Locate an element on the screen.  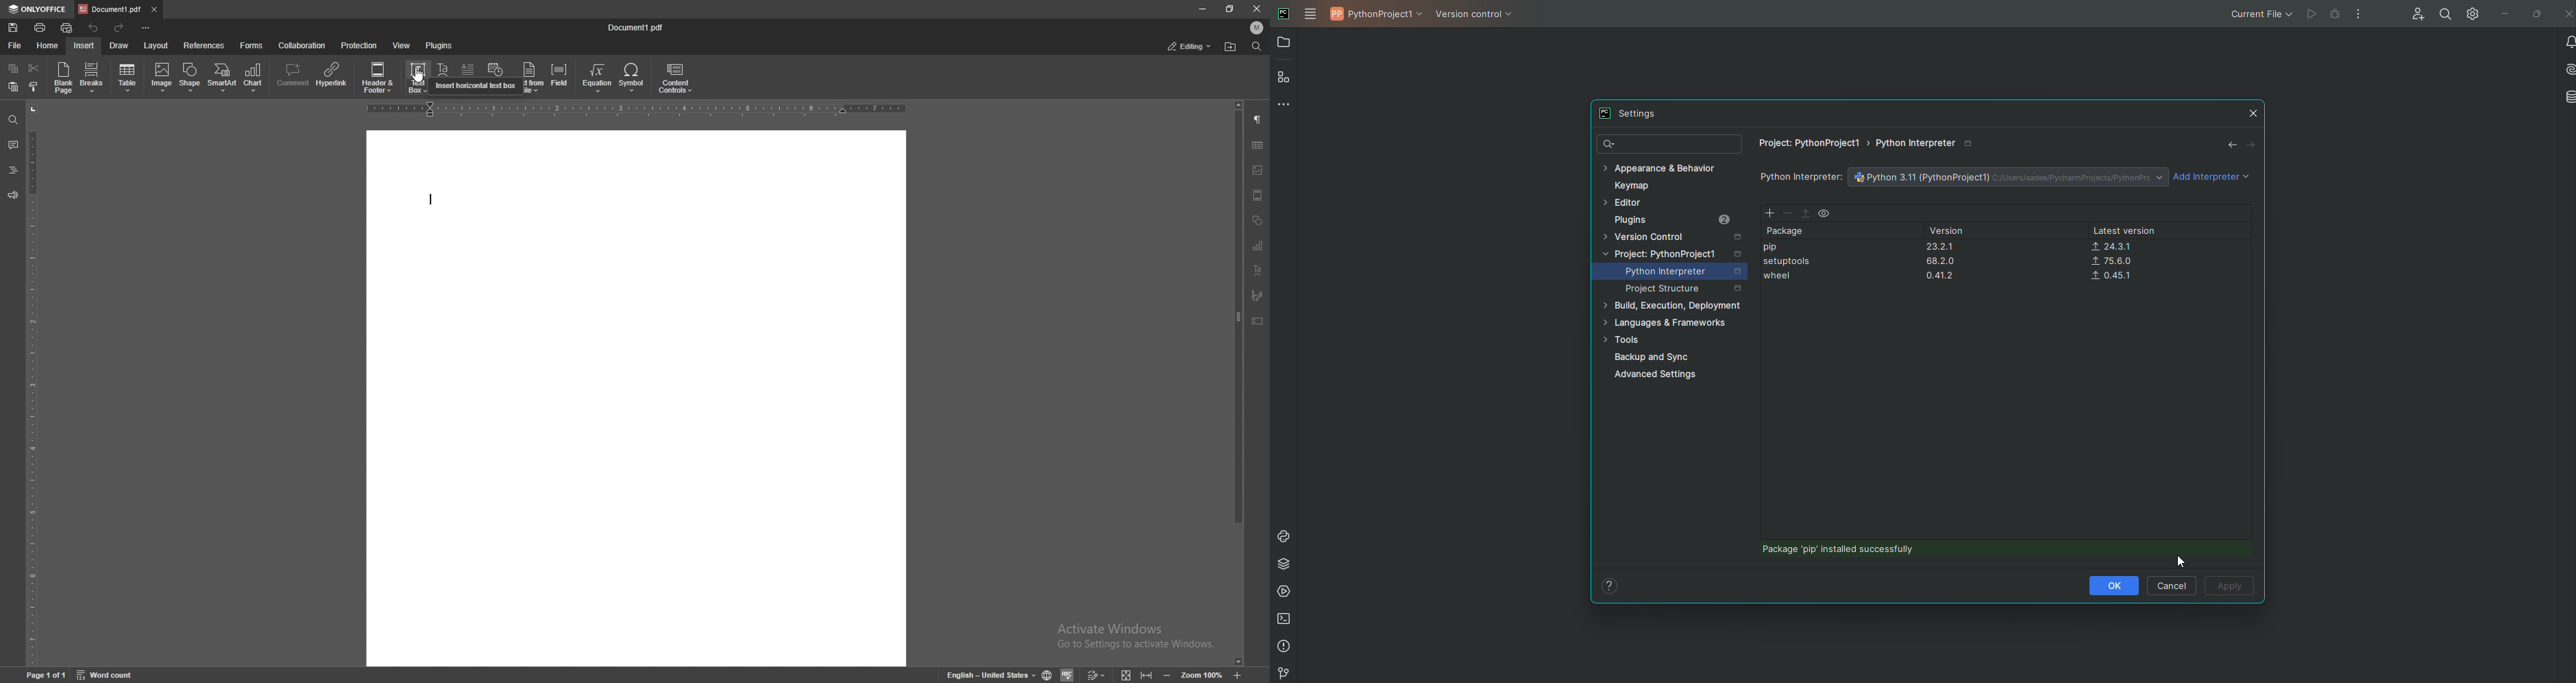
set doc language is located at coordinates (1048, 675).